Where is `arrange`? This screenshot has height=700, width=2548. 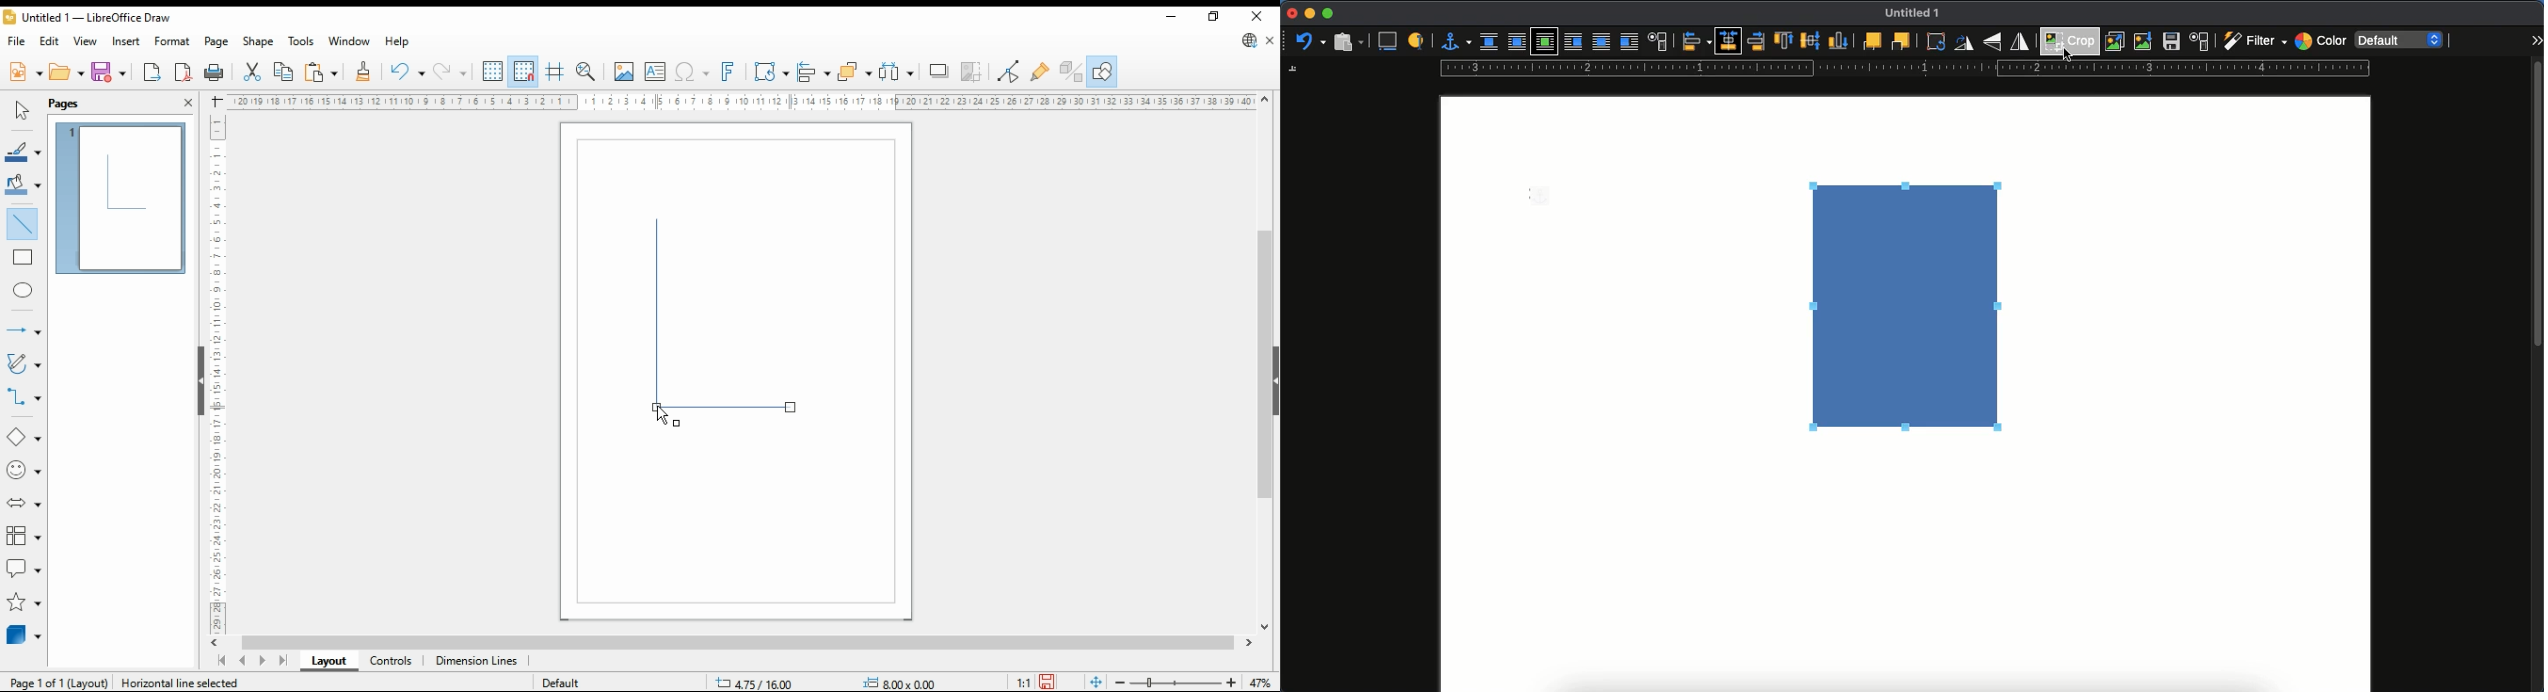 arrange is located at coordinates (854, 71).